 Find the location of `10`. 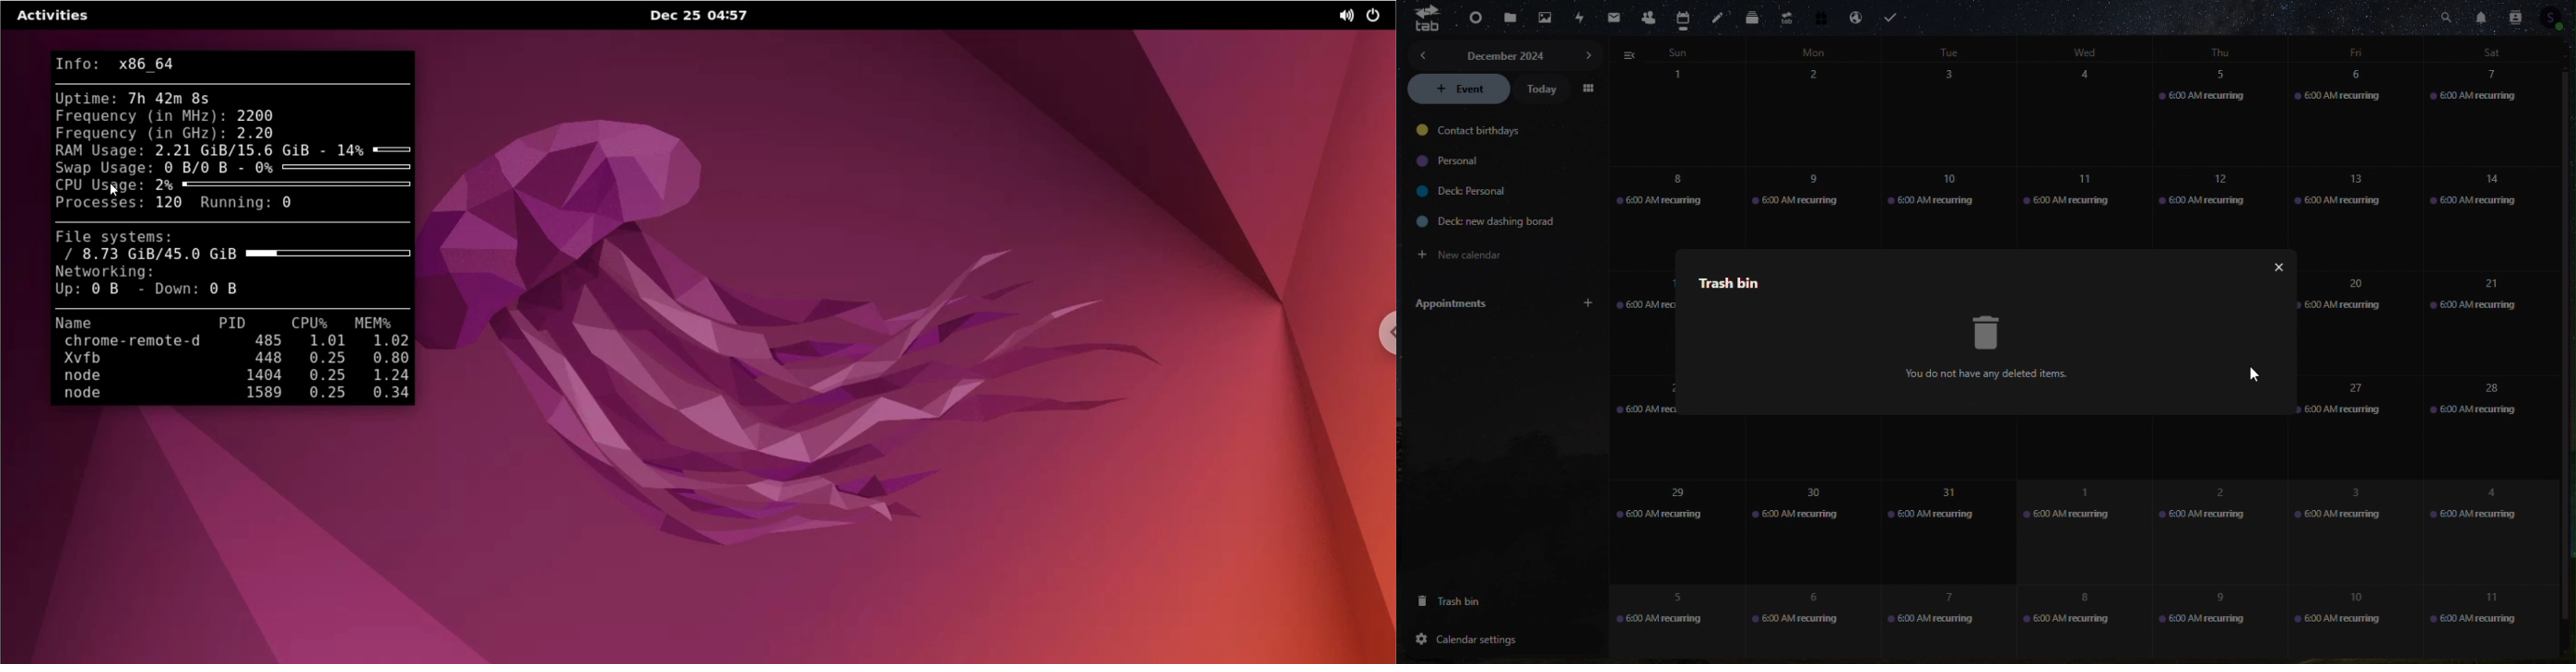

10 is located at coordinates (2349, 621).